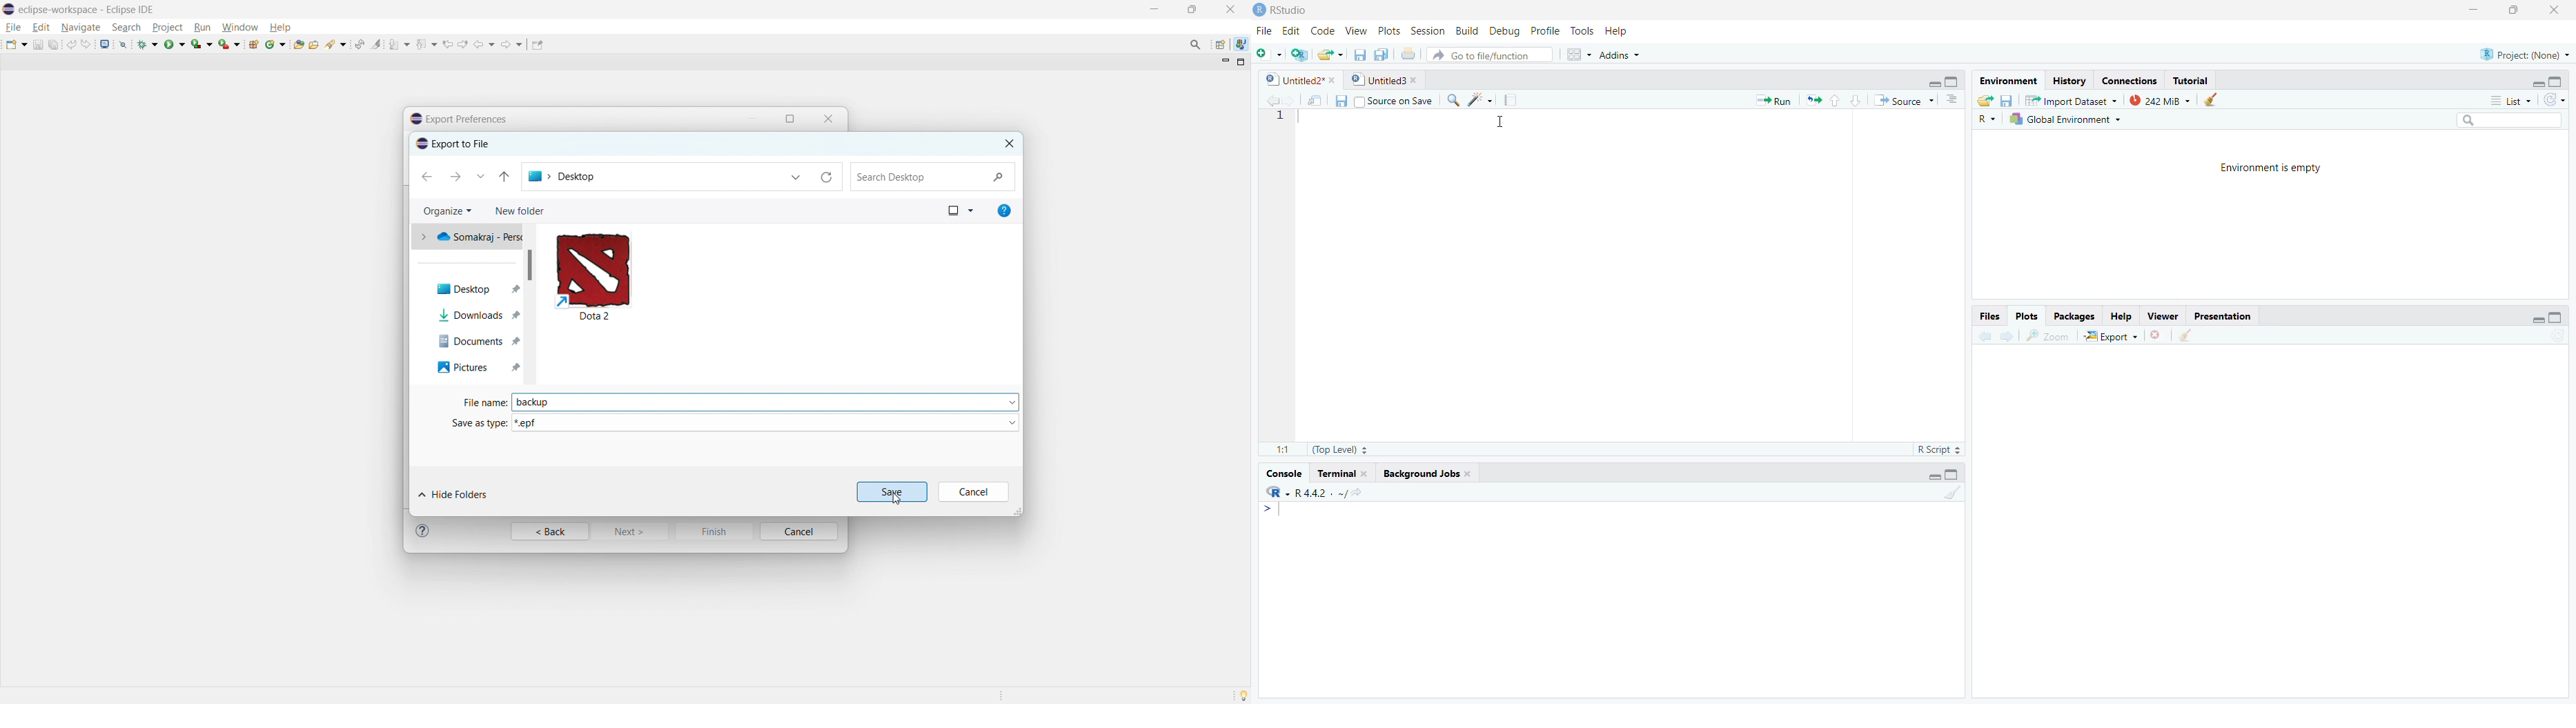 Image resolution: width=2576 pixels, height=728 pixels. What do you see at coordinates (2554, 99) in the screenshot?
I see `Refresh Theme` at bounding box center [2554, 99].